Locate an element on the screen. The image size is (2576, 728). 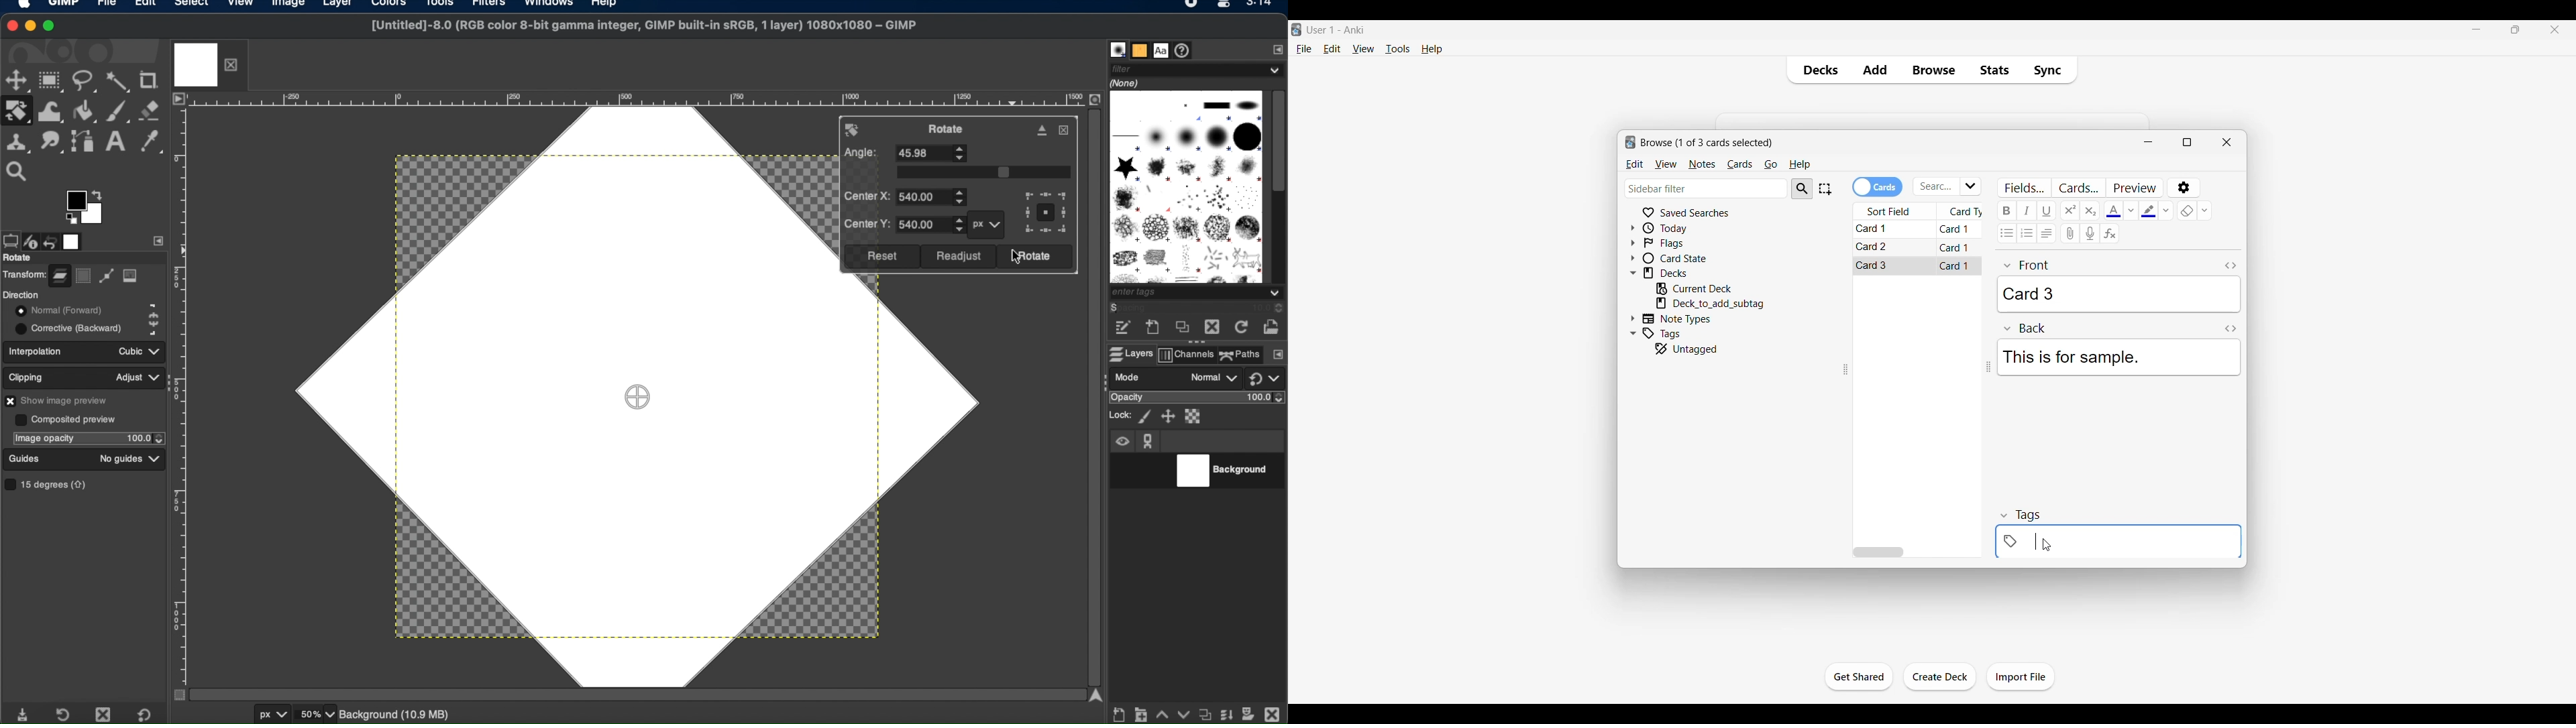
Click to add tag is located at coordinates (2118, 542).